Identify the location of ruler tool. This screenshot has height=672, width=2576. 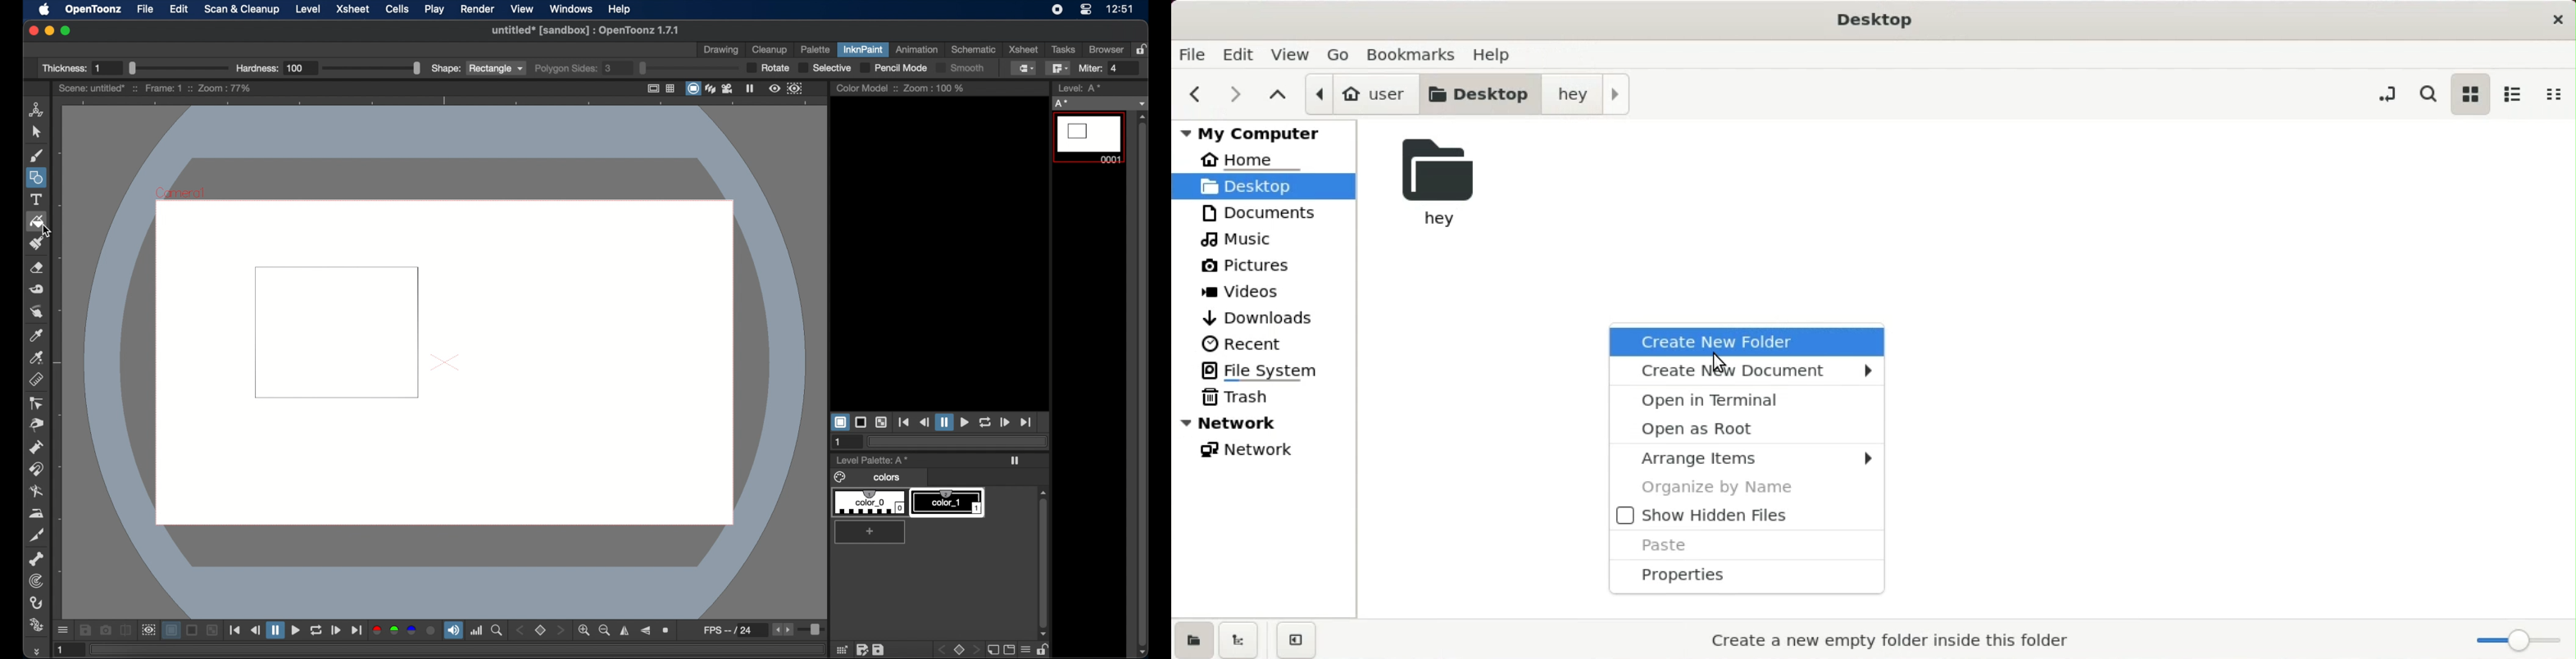
(36, 380).